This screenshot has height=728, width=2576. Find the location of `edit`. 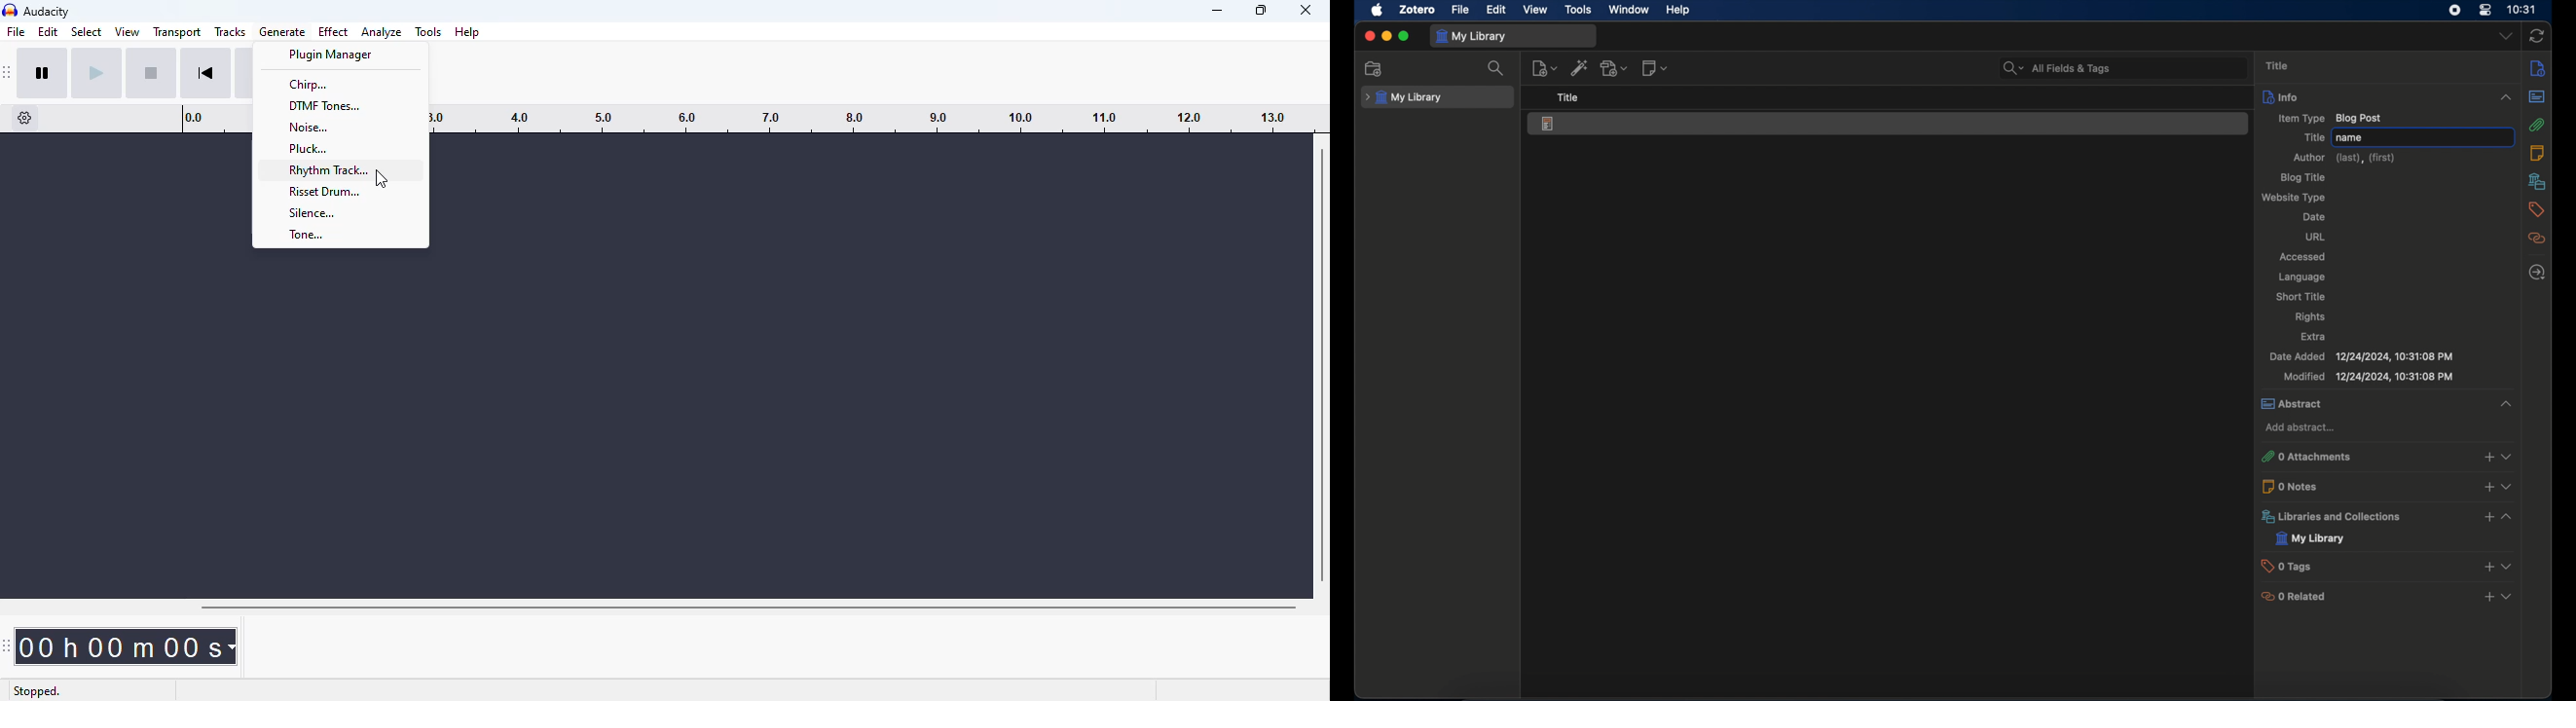

edit is located at coordinates (49, 31).